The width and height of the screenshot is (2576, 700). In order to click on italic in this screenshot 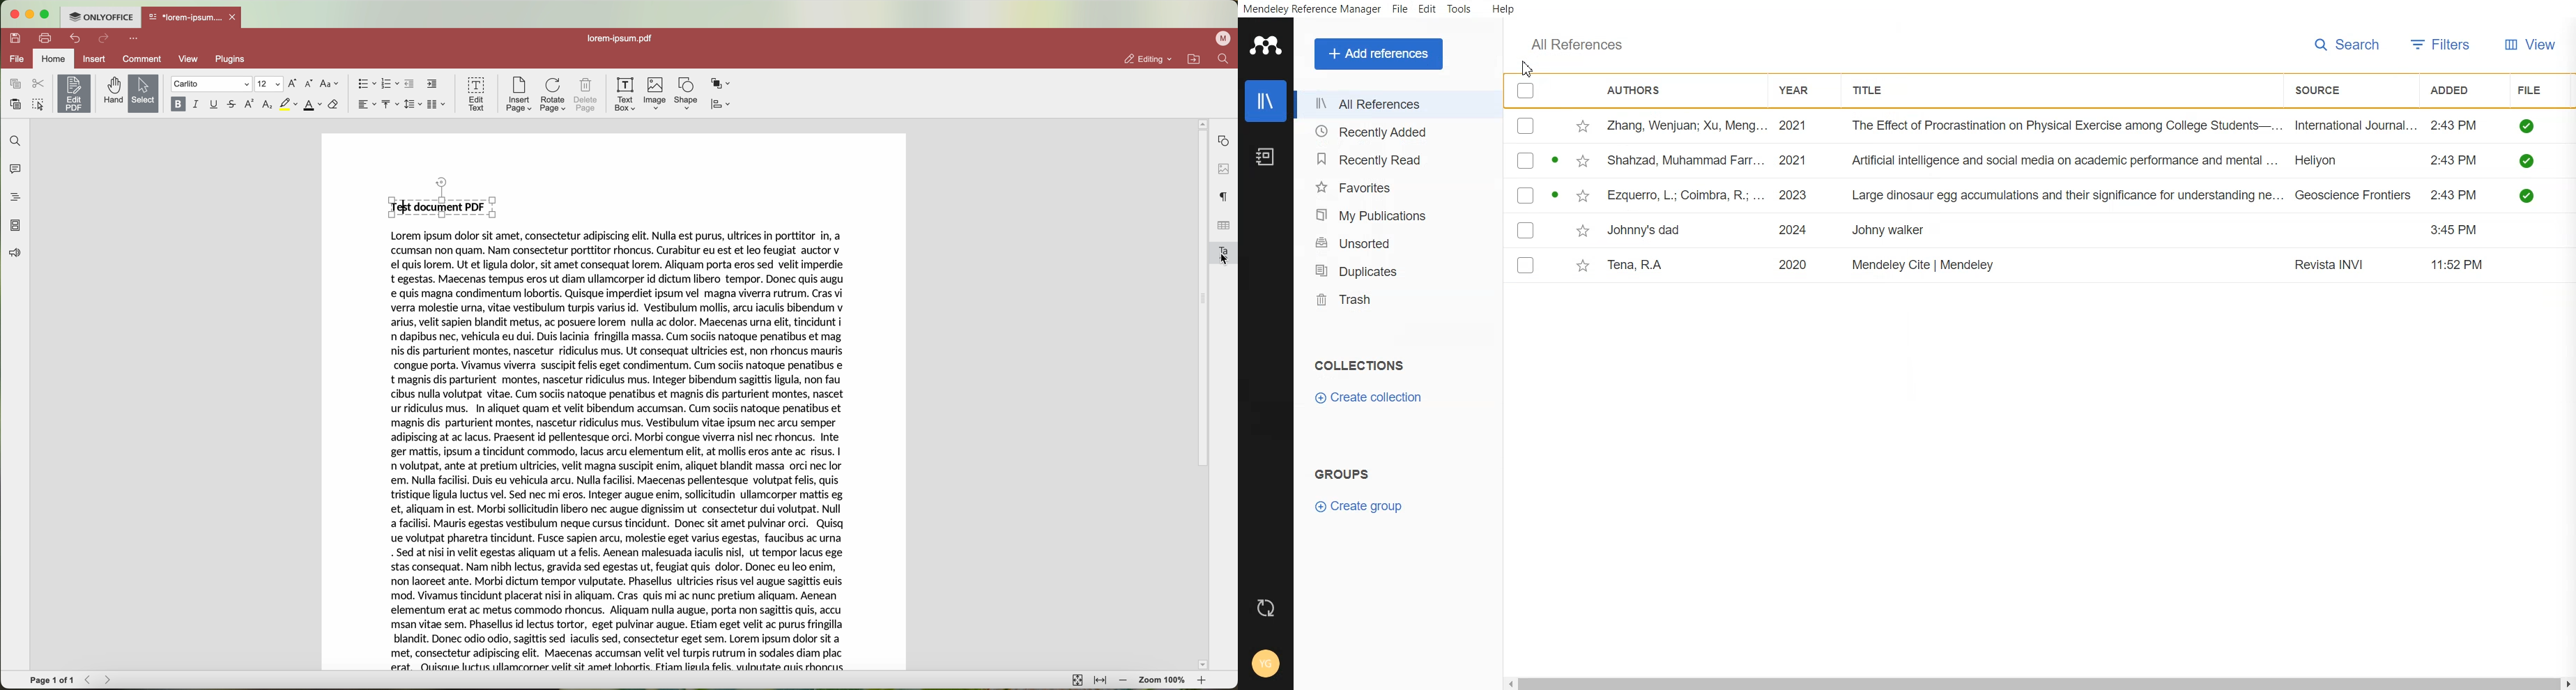, I will do `click(197, 105)`.